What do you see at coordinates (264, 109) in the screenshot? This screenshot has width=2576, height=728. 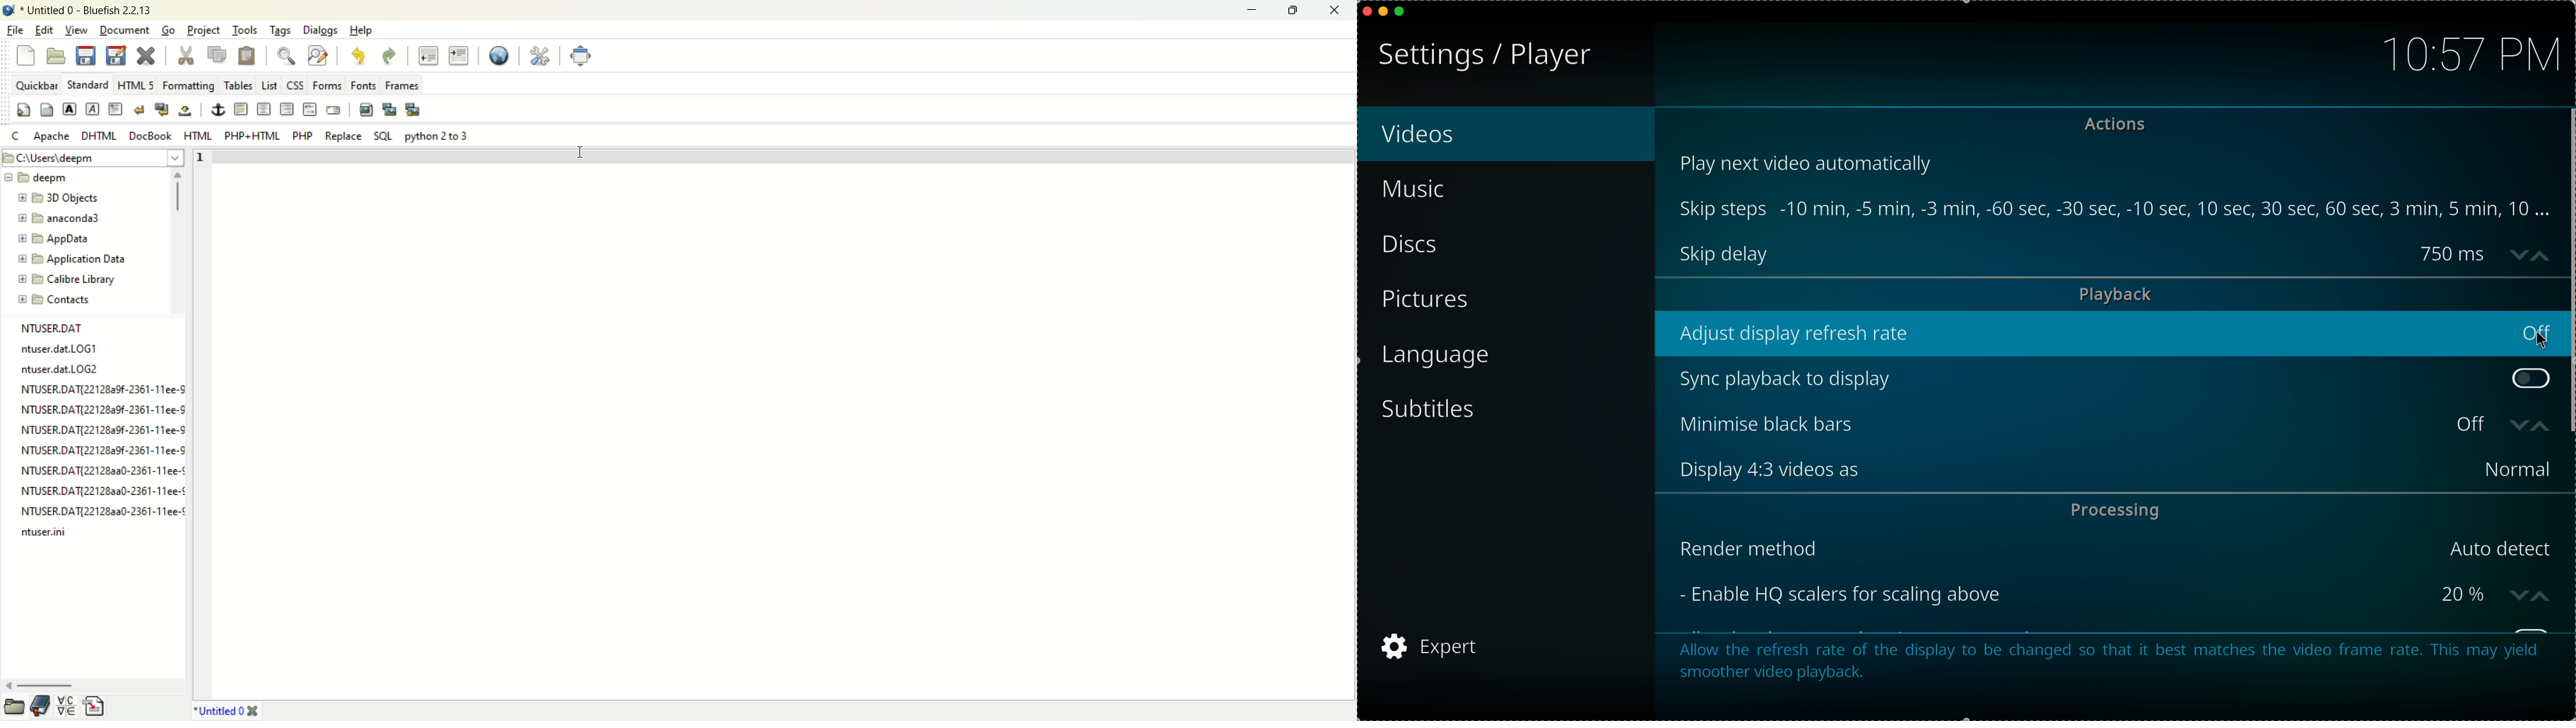 I see `center` at bounding box center [264, 109].